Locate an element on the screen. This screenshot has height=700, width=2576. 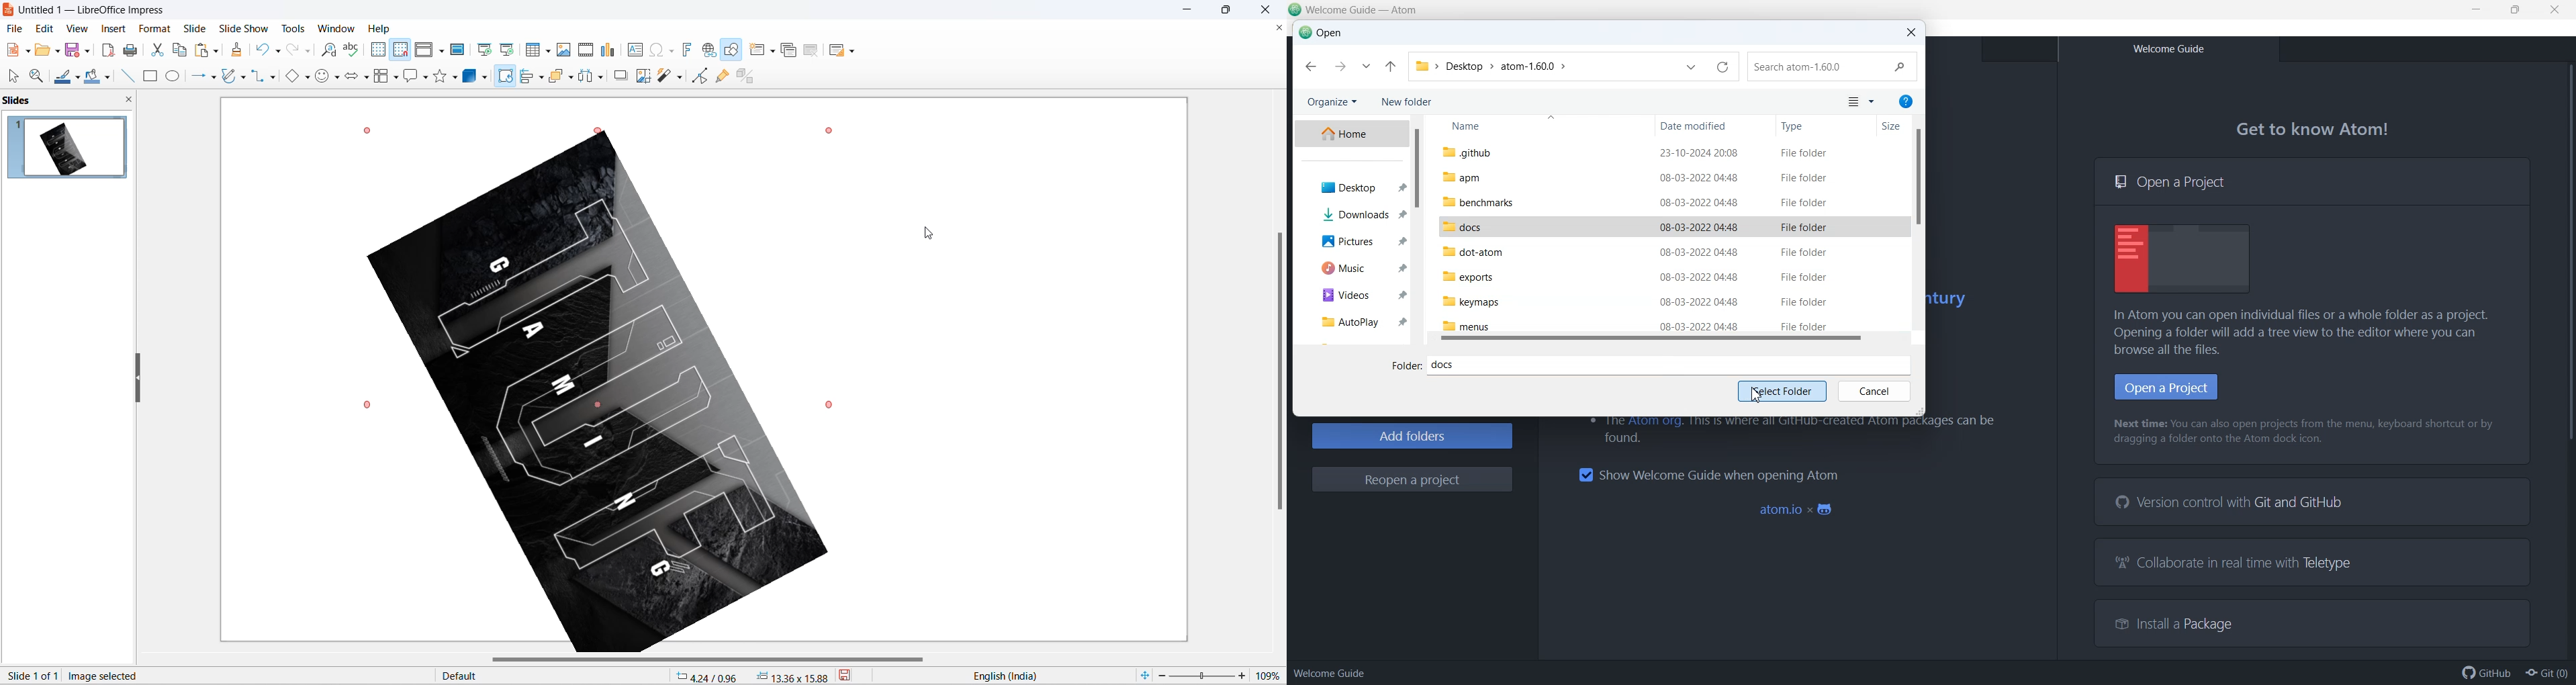
Search .github is located at coordinates (1833, 67).